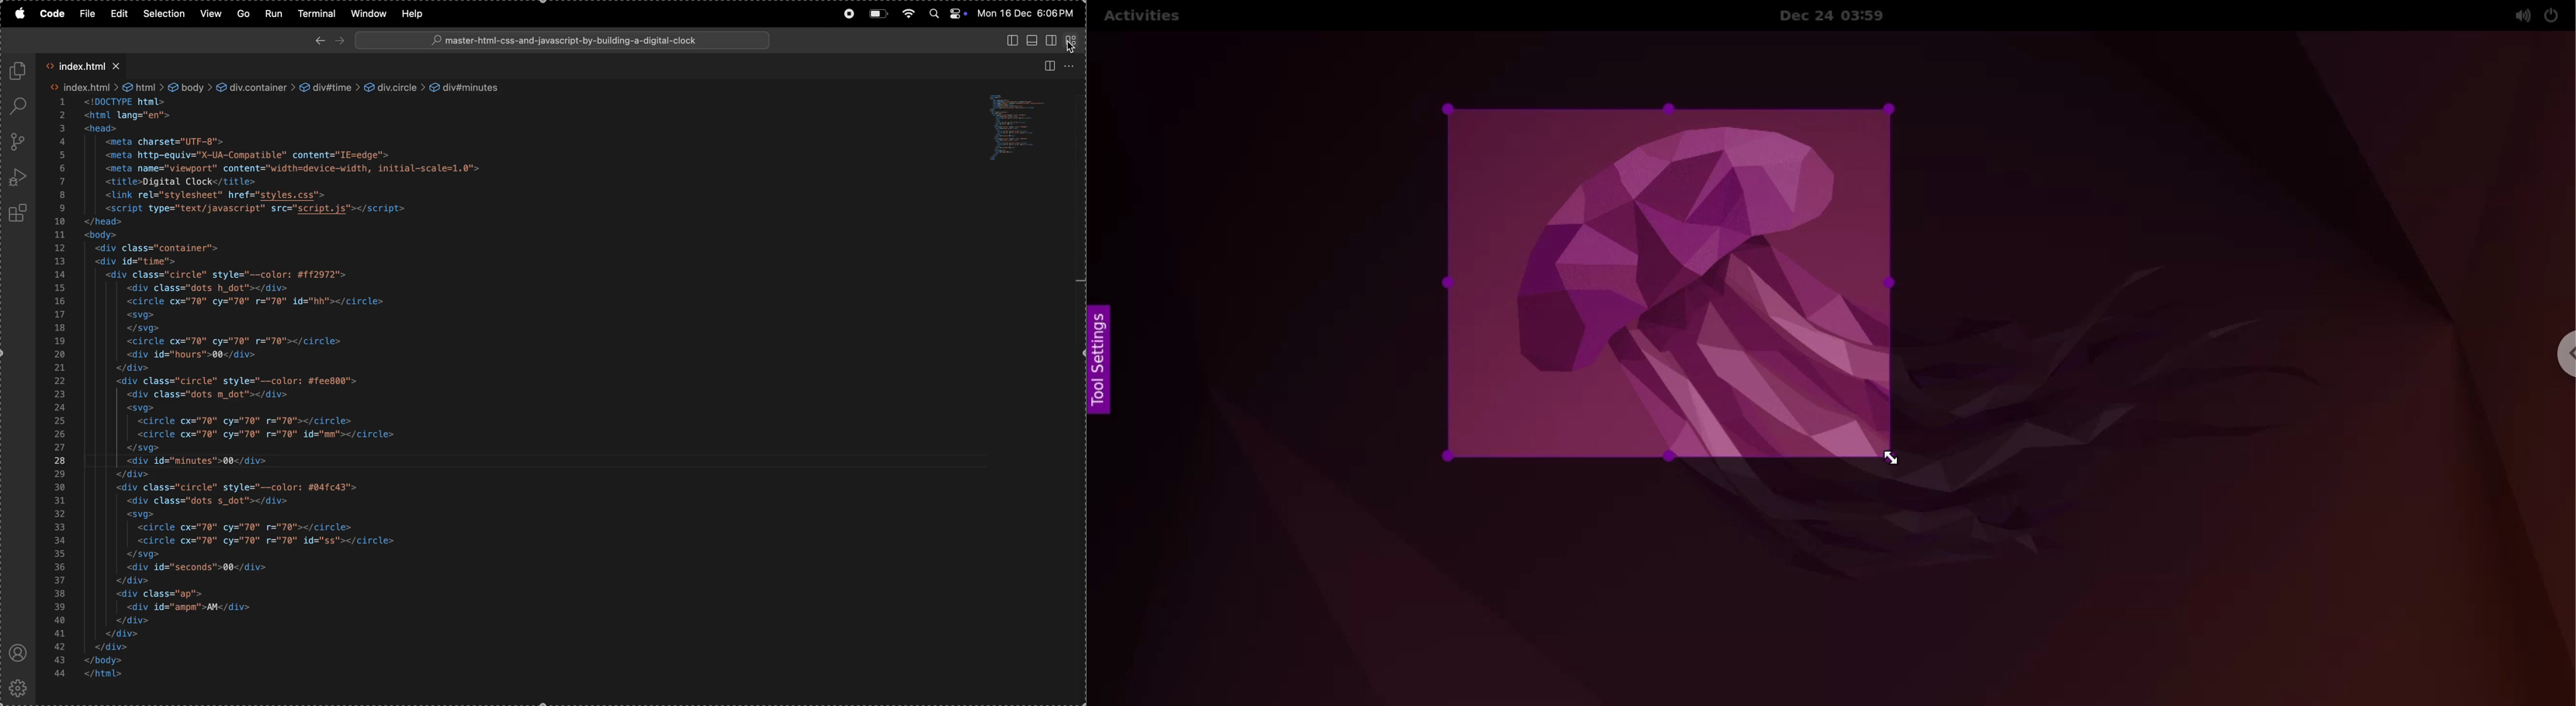 The width and height of the screenshot is (2576, 728). I want to click on run, so click(274, 14).